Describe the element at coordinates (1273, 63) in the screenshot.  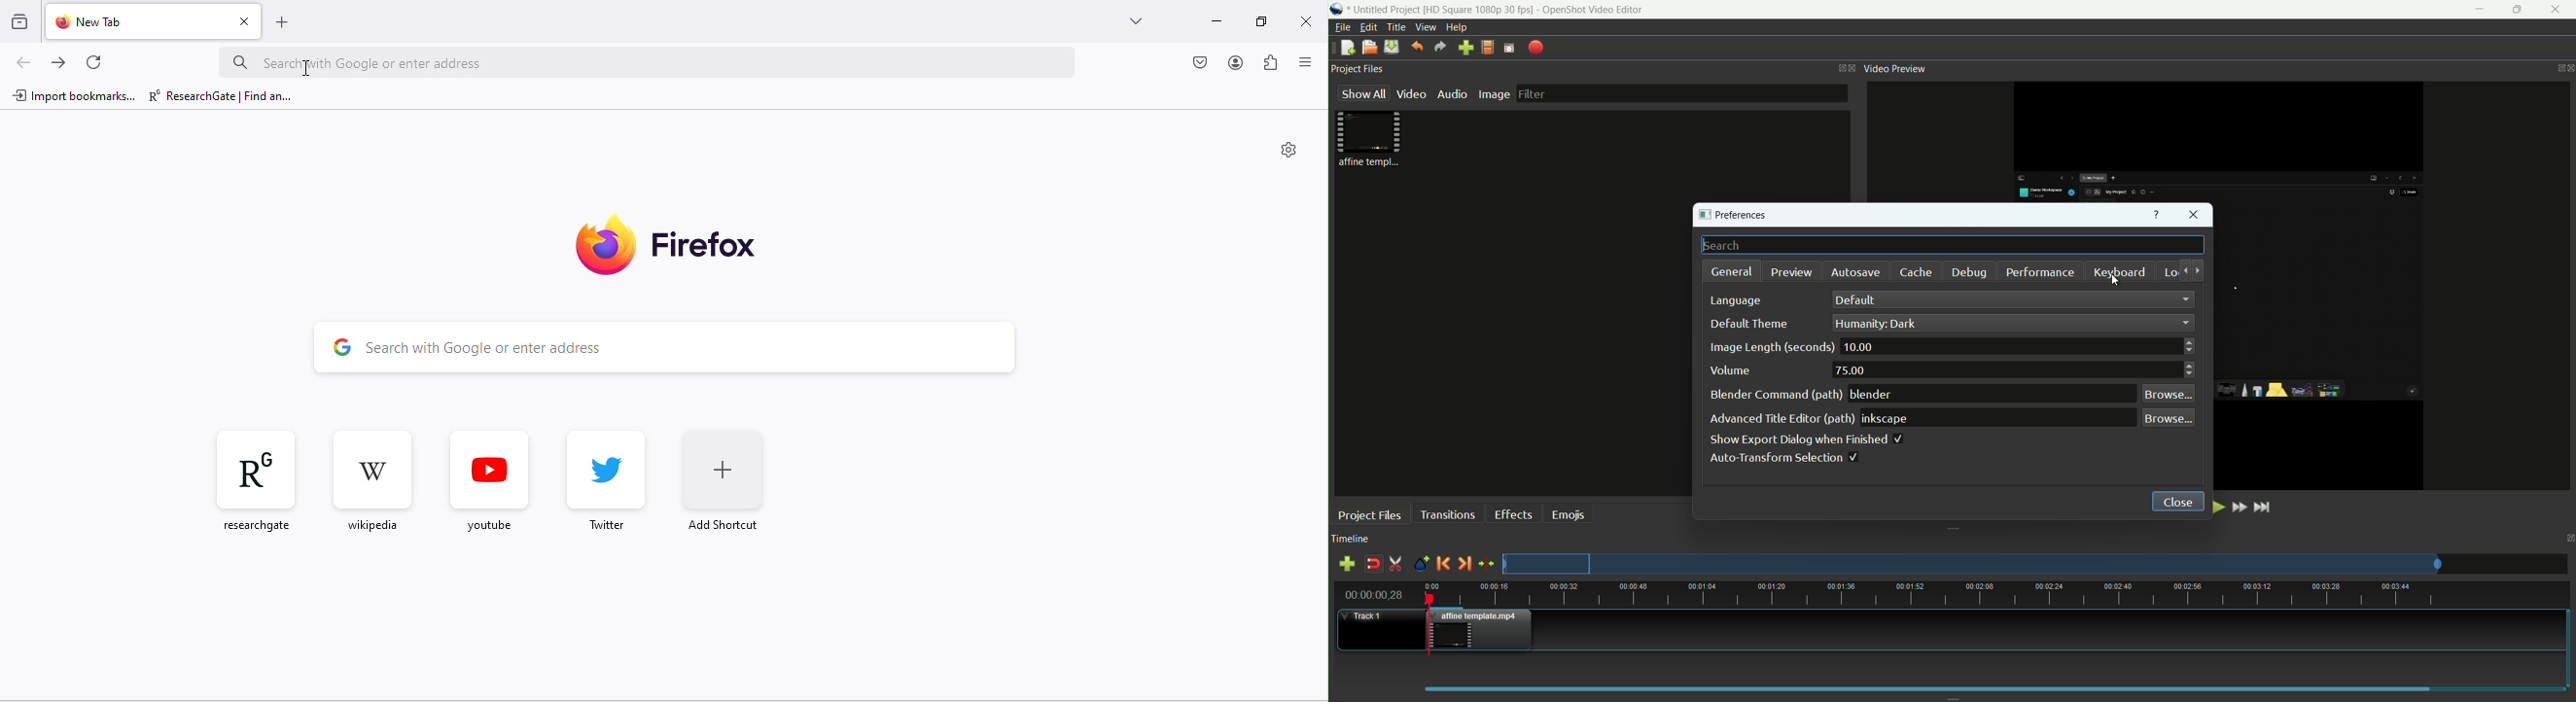
I see `extension` at that location.